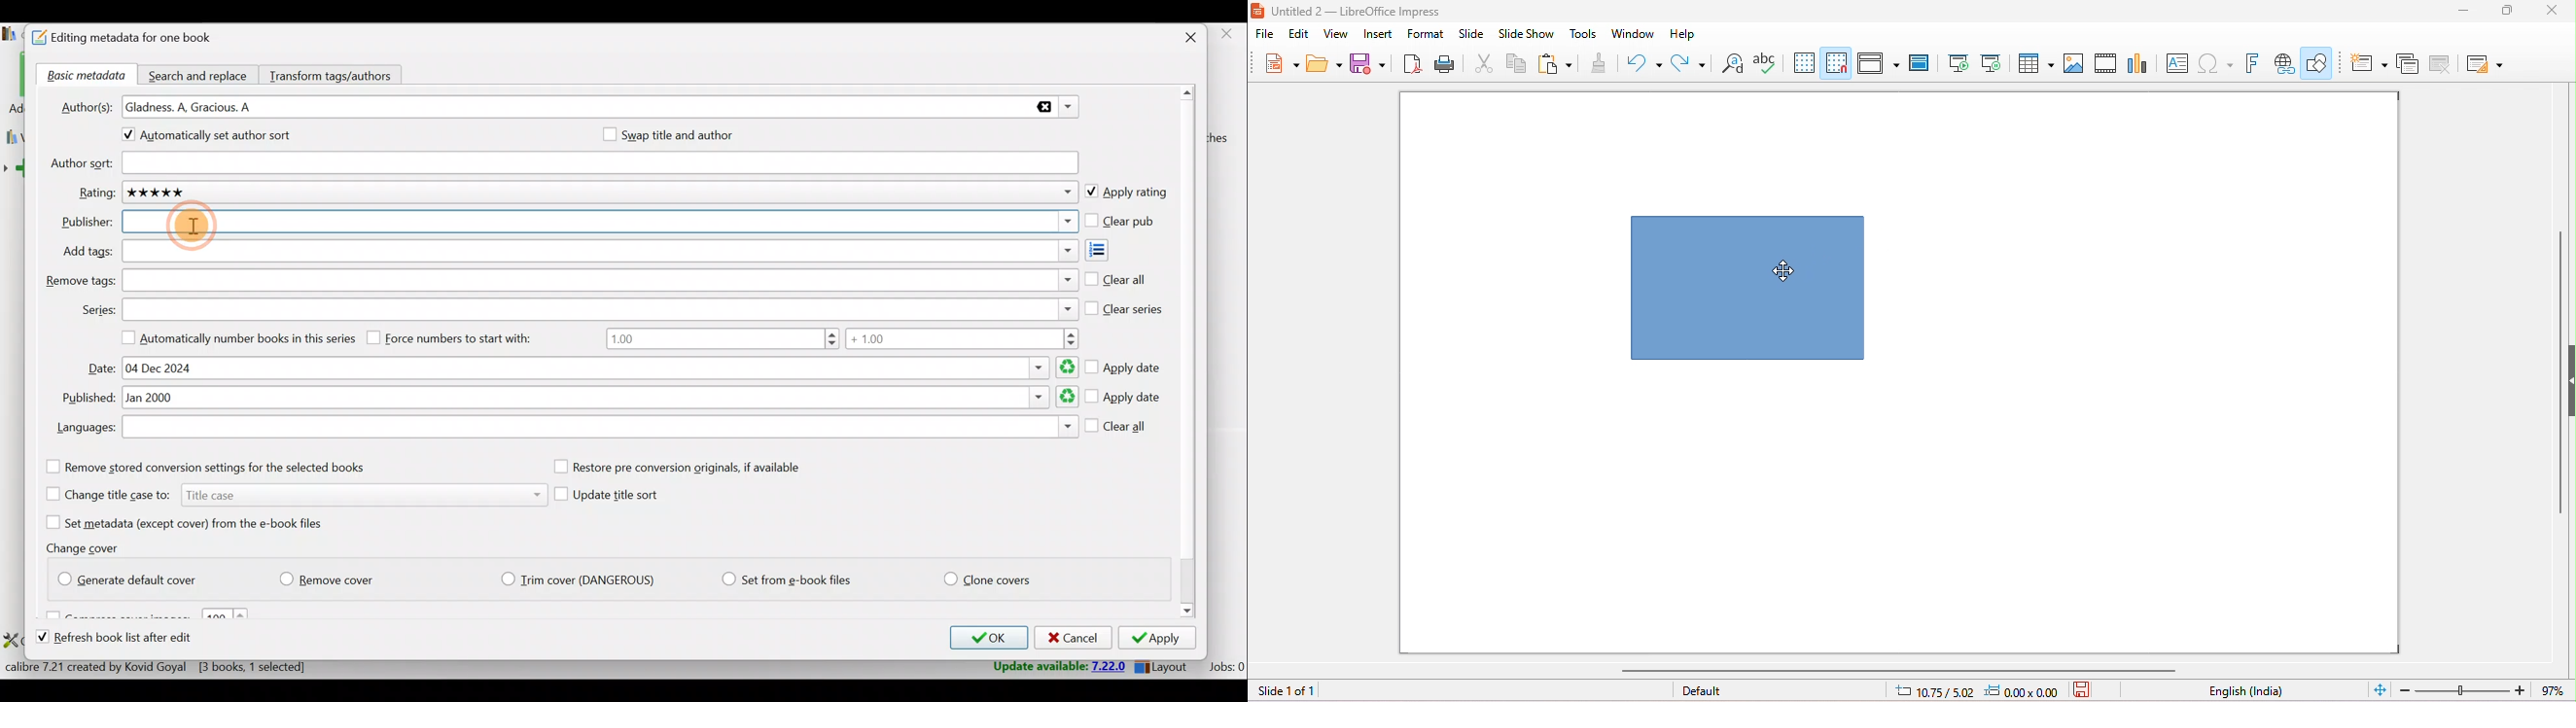 This screenshot has height=728, width=2576. I want to click on cursor, so click(1784, 273).